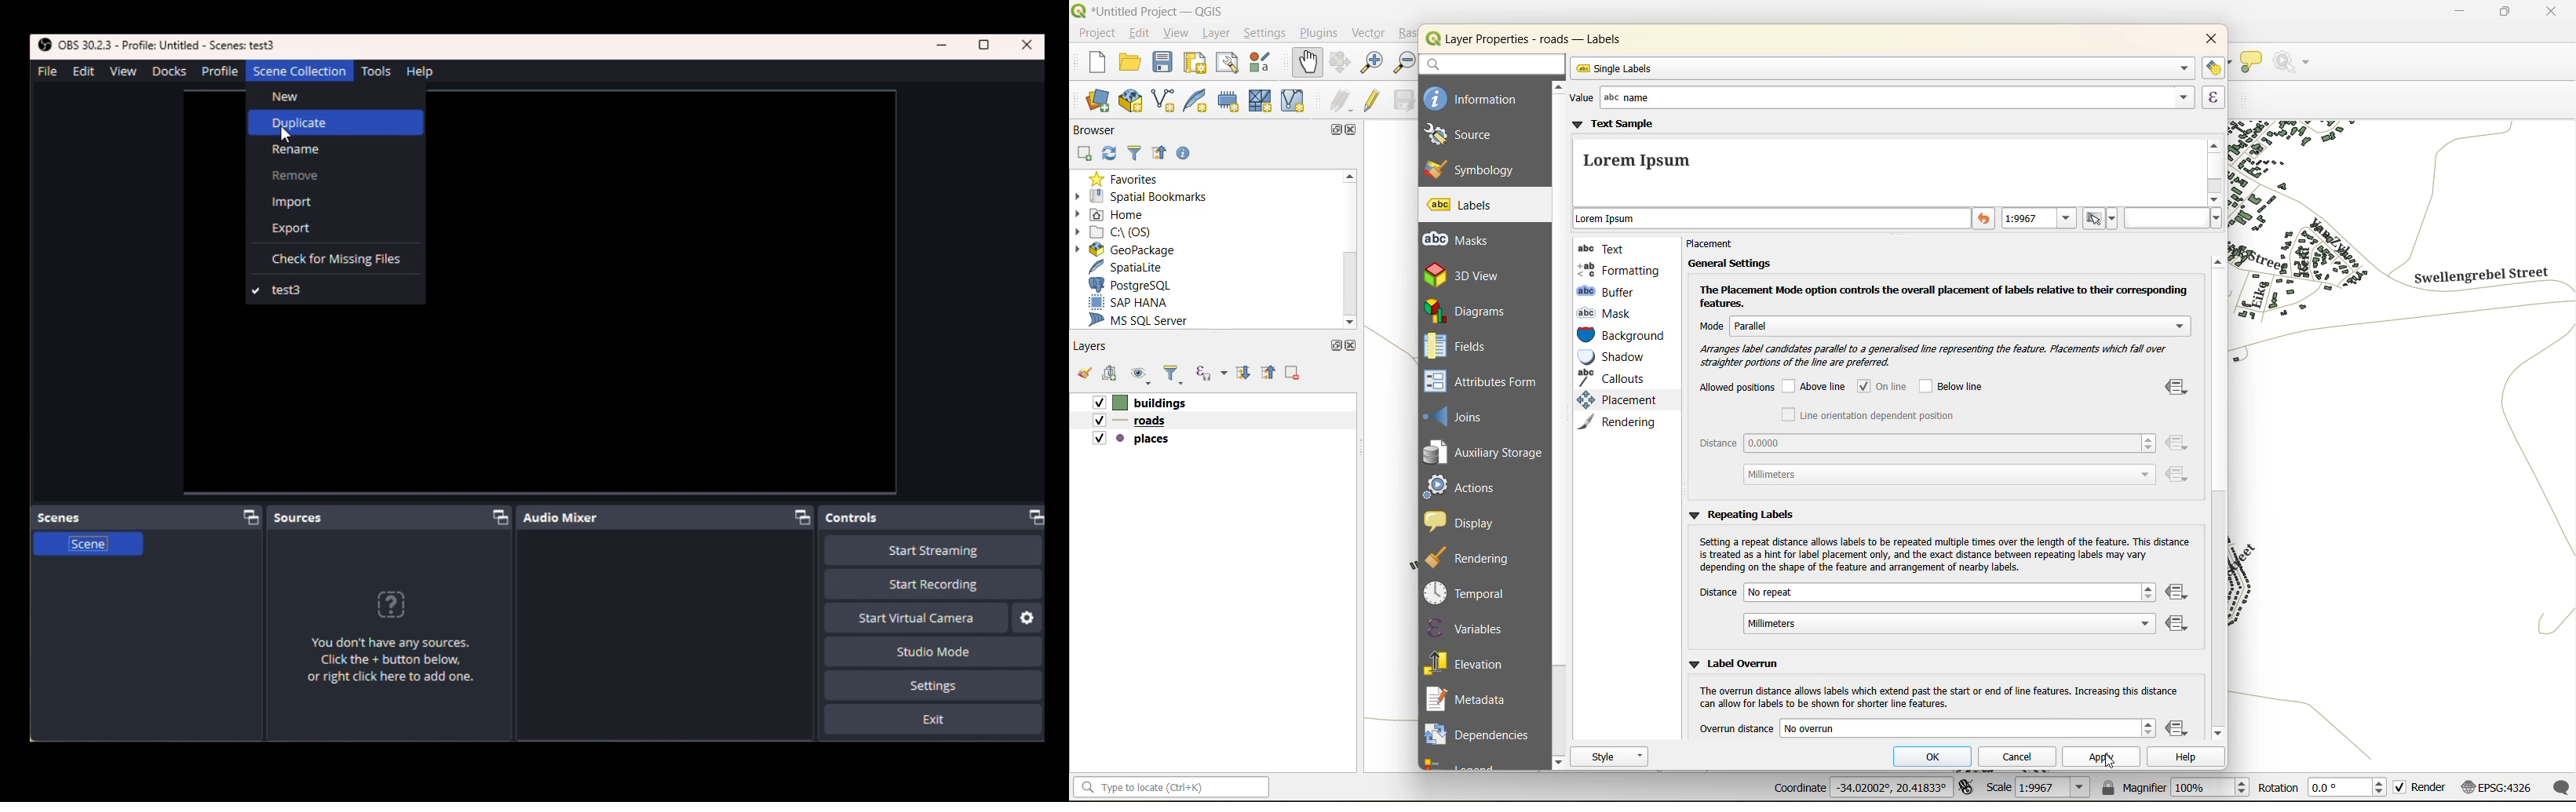  Describe the element at coordinates (336, 122) in the screenshot. I see `Duplicate` at that location.